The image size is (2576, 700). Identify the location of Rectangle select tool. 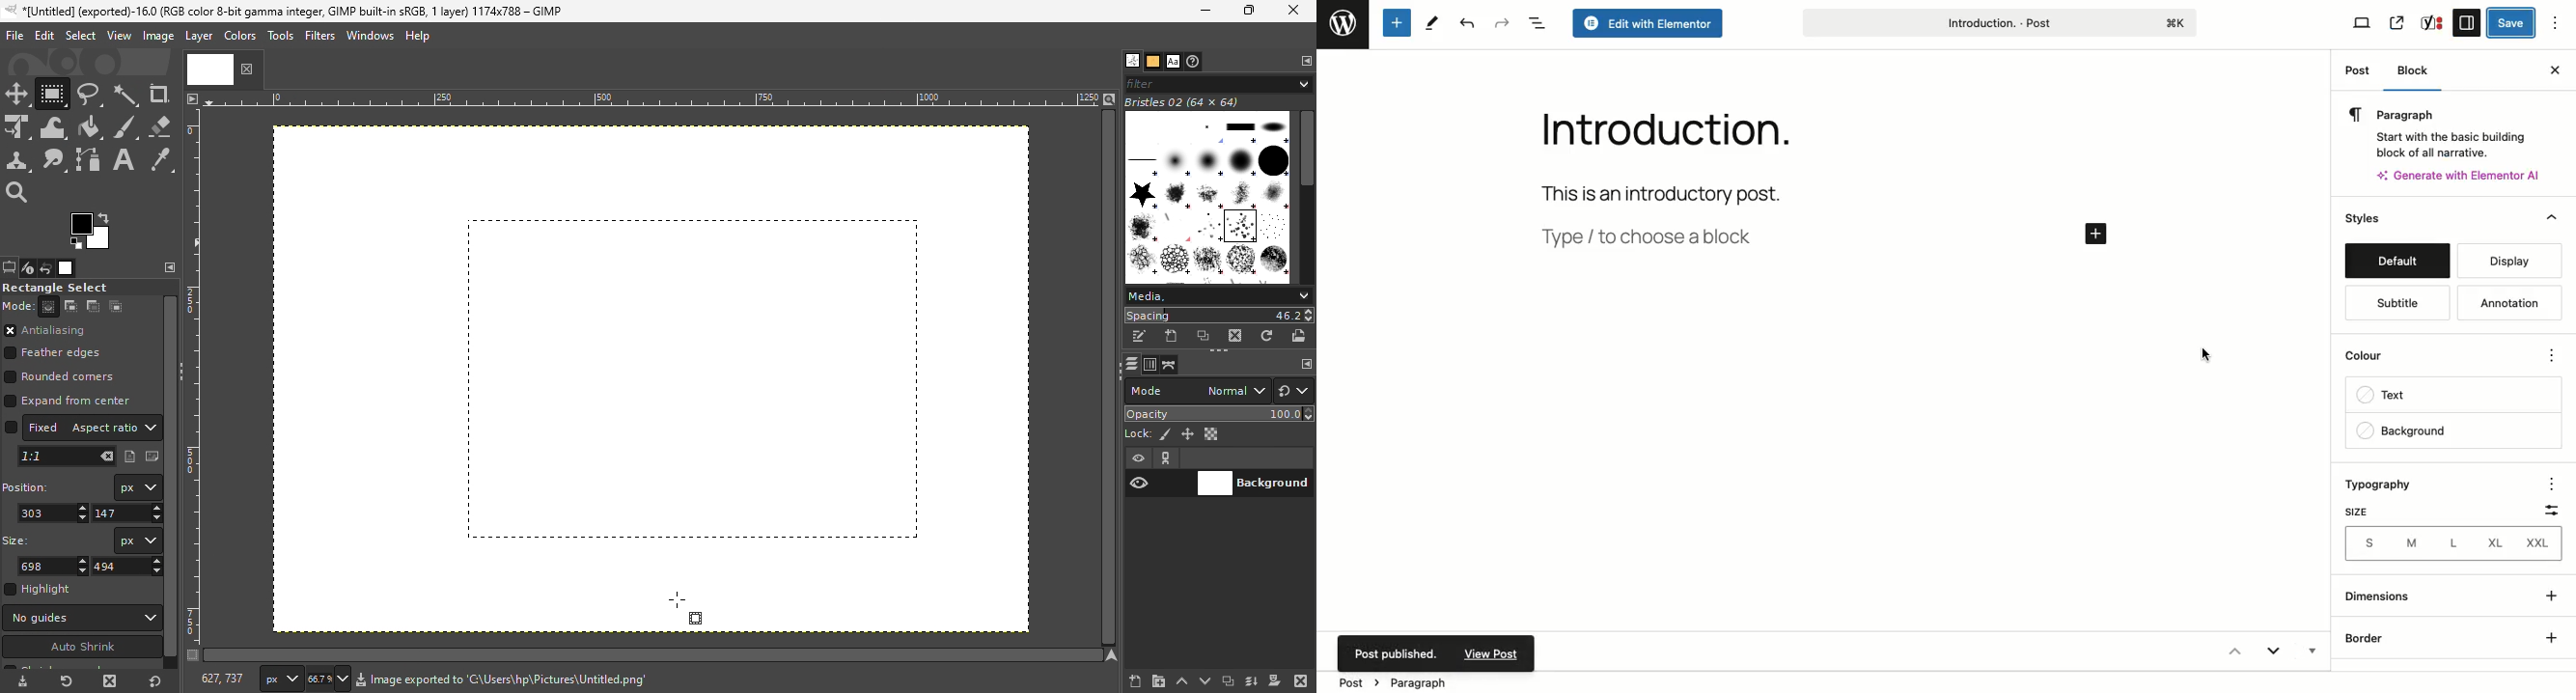
(54, 94).